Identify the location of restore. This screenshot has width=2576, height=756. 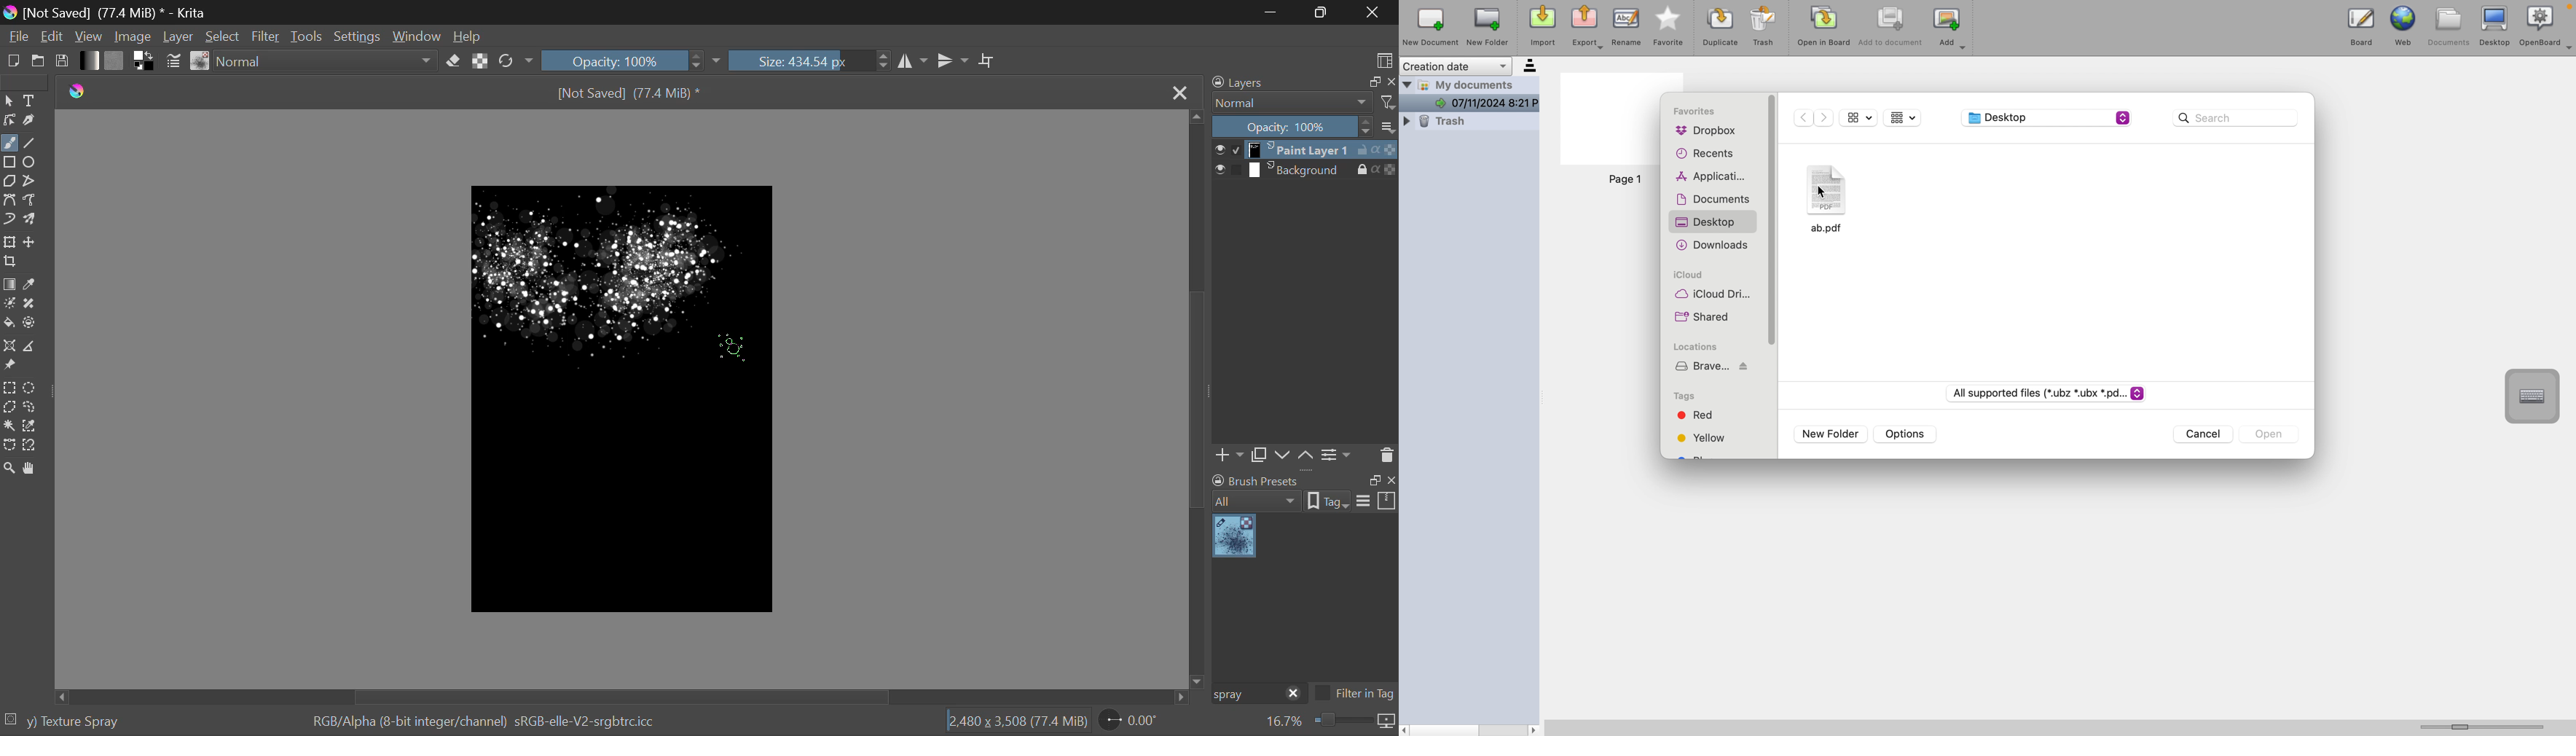
(1372, 480).